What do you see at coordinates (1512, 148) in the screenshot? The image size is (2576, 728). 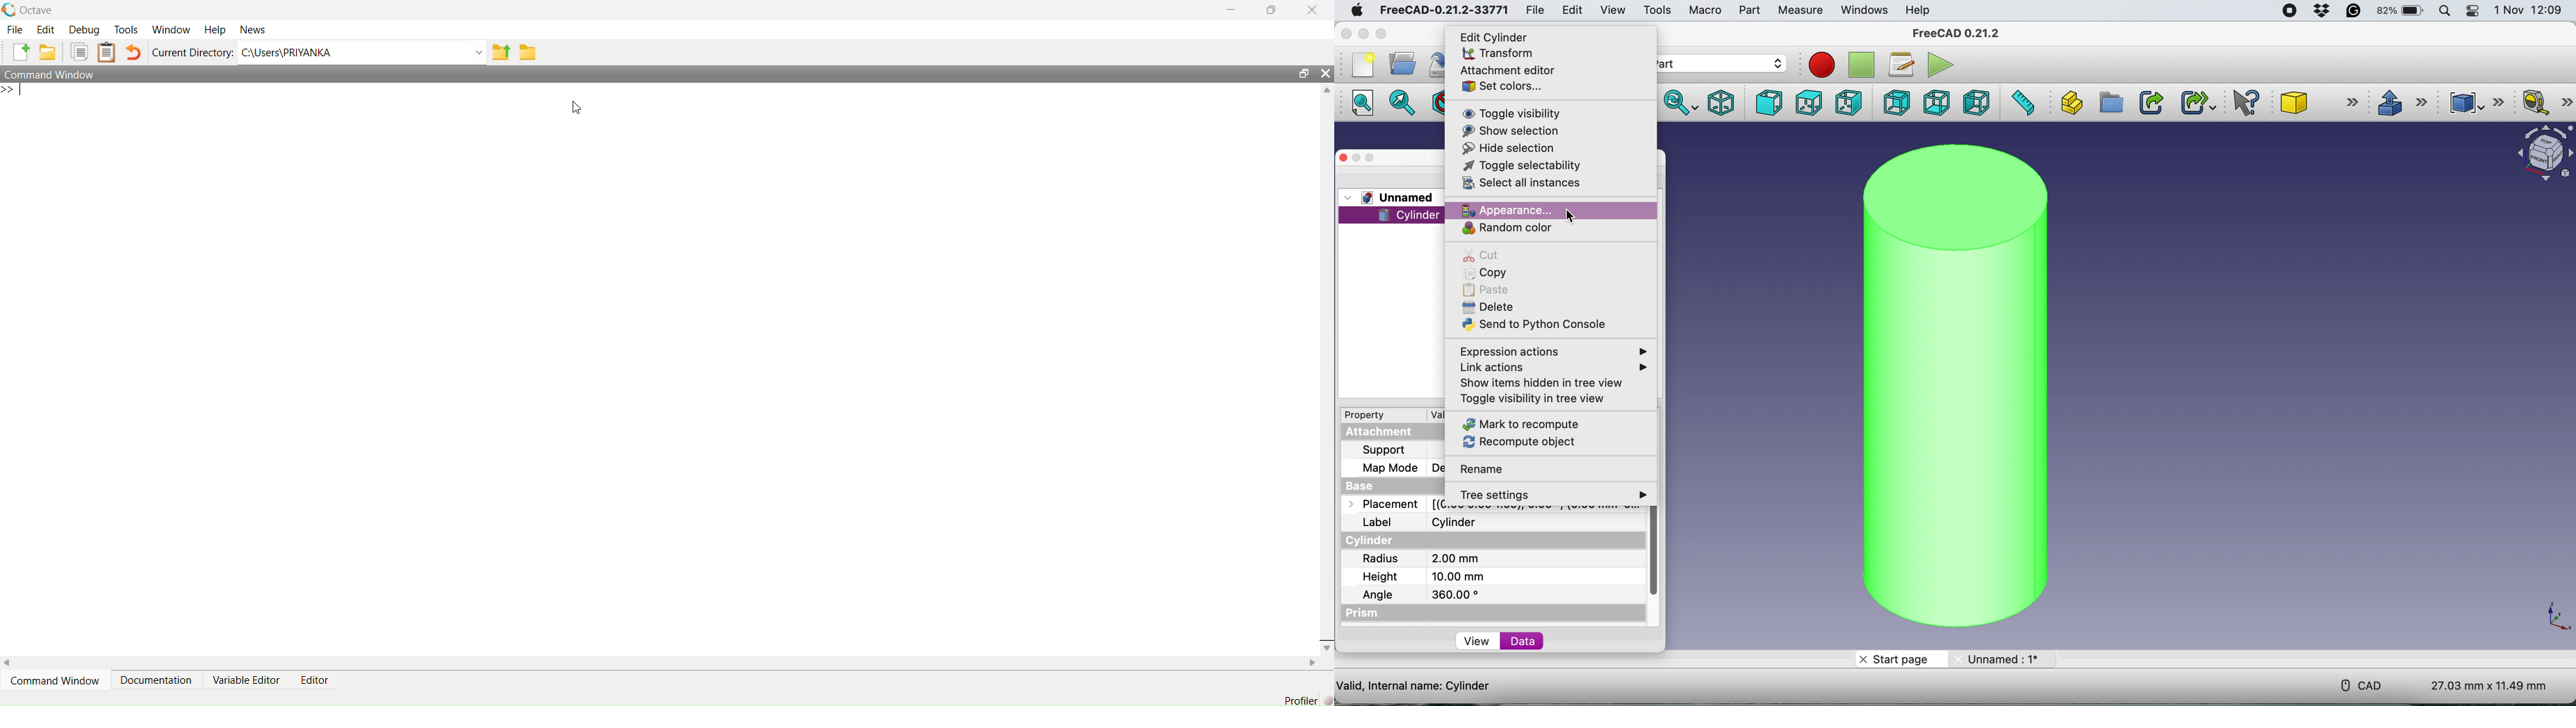 I see `hide selection` at bounding box center [1512, 148].